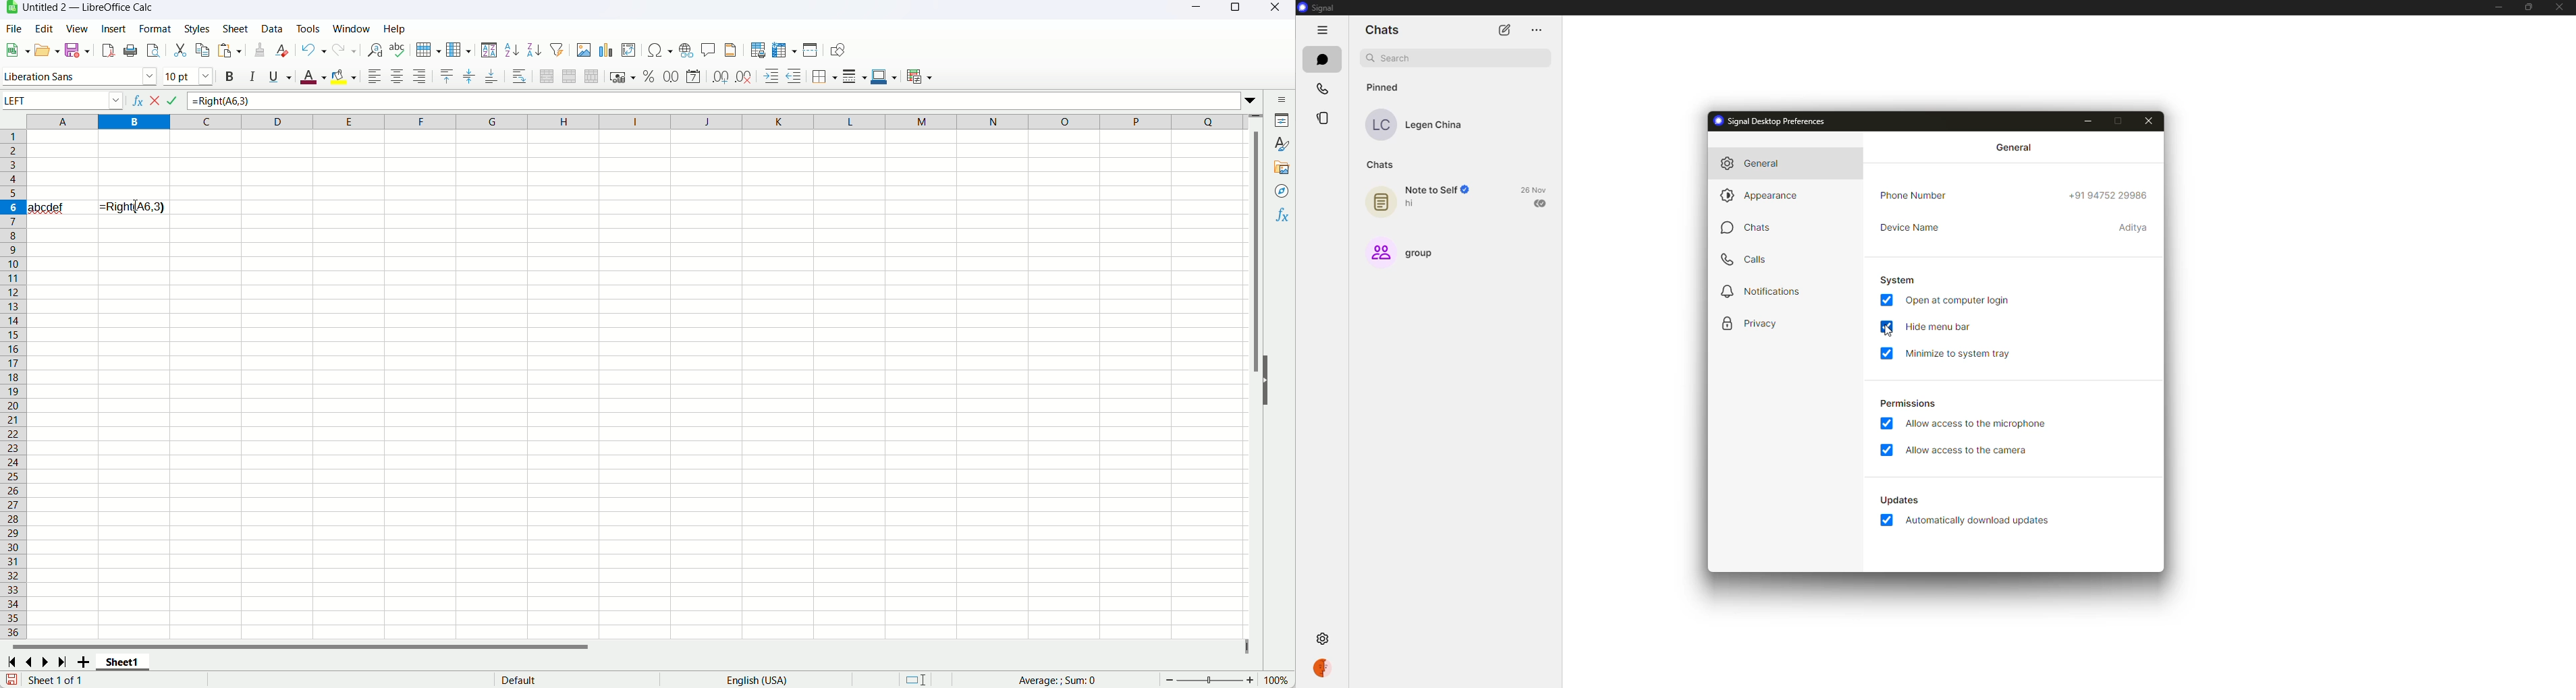 The height and width of the screenshot is (700, 2576). I want to click on =Right(A6,3), so click(723, 100).